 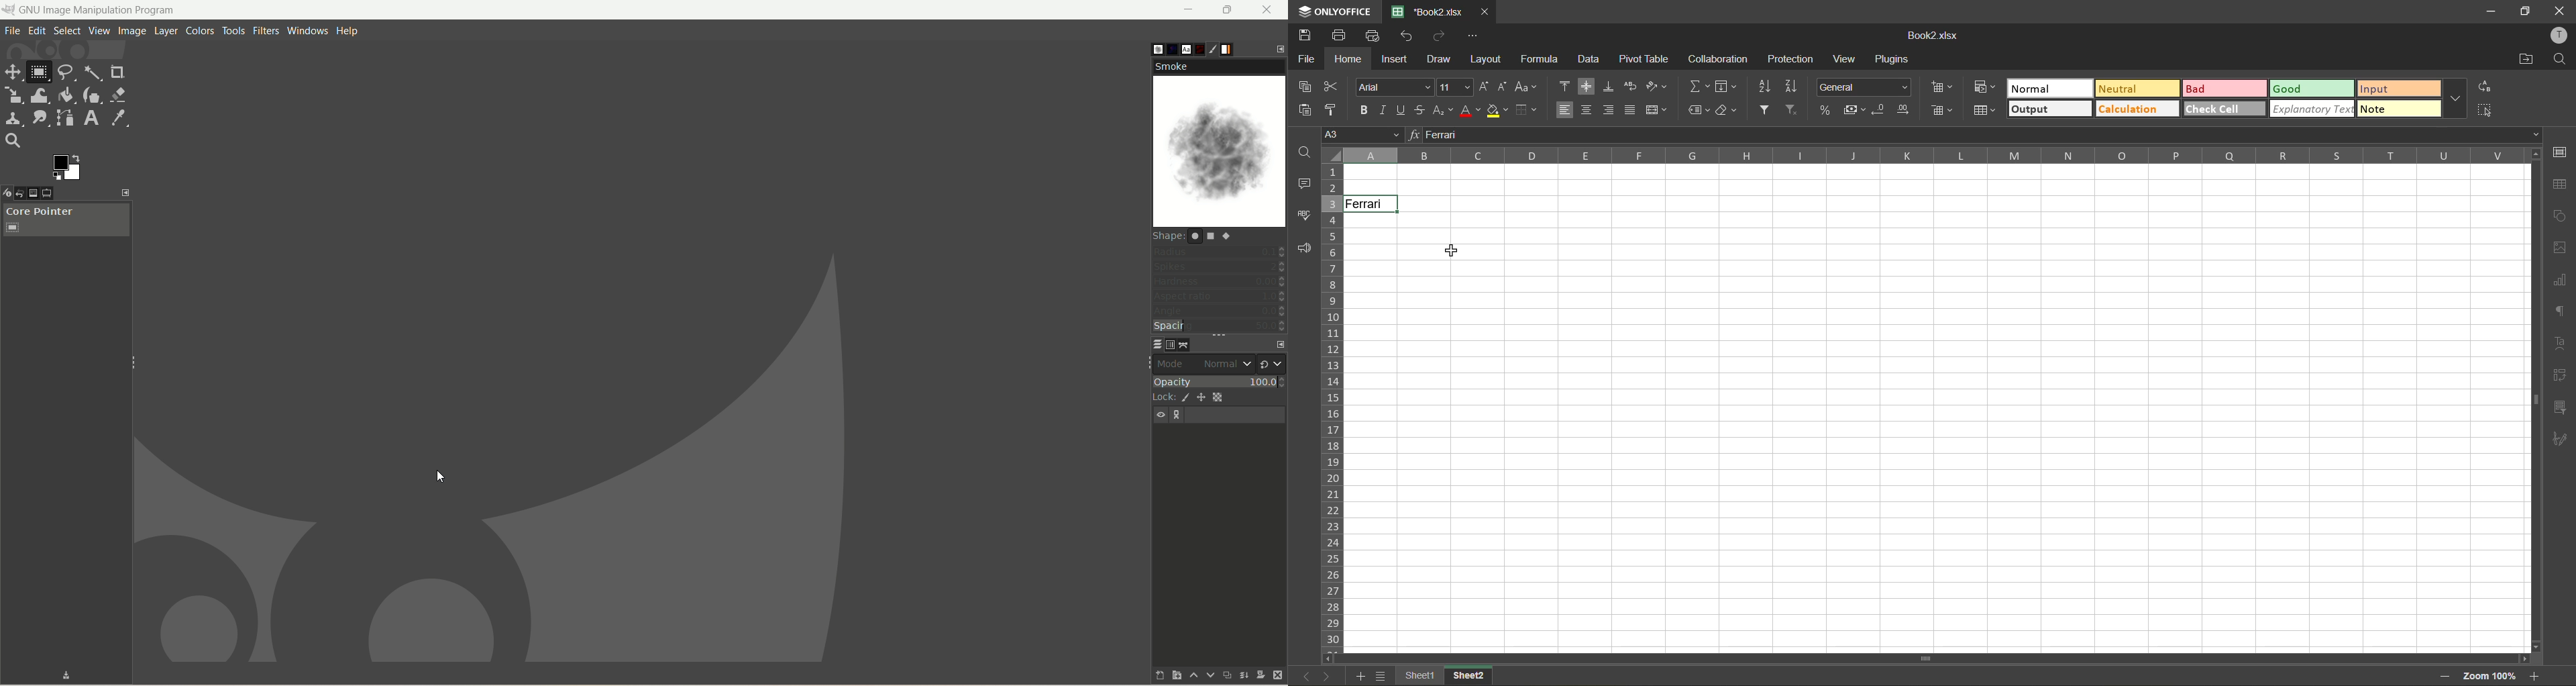 I want to click on comments, so click(x=1301, y=183).